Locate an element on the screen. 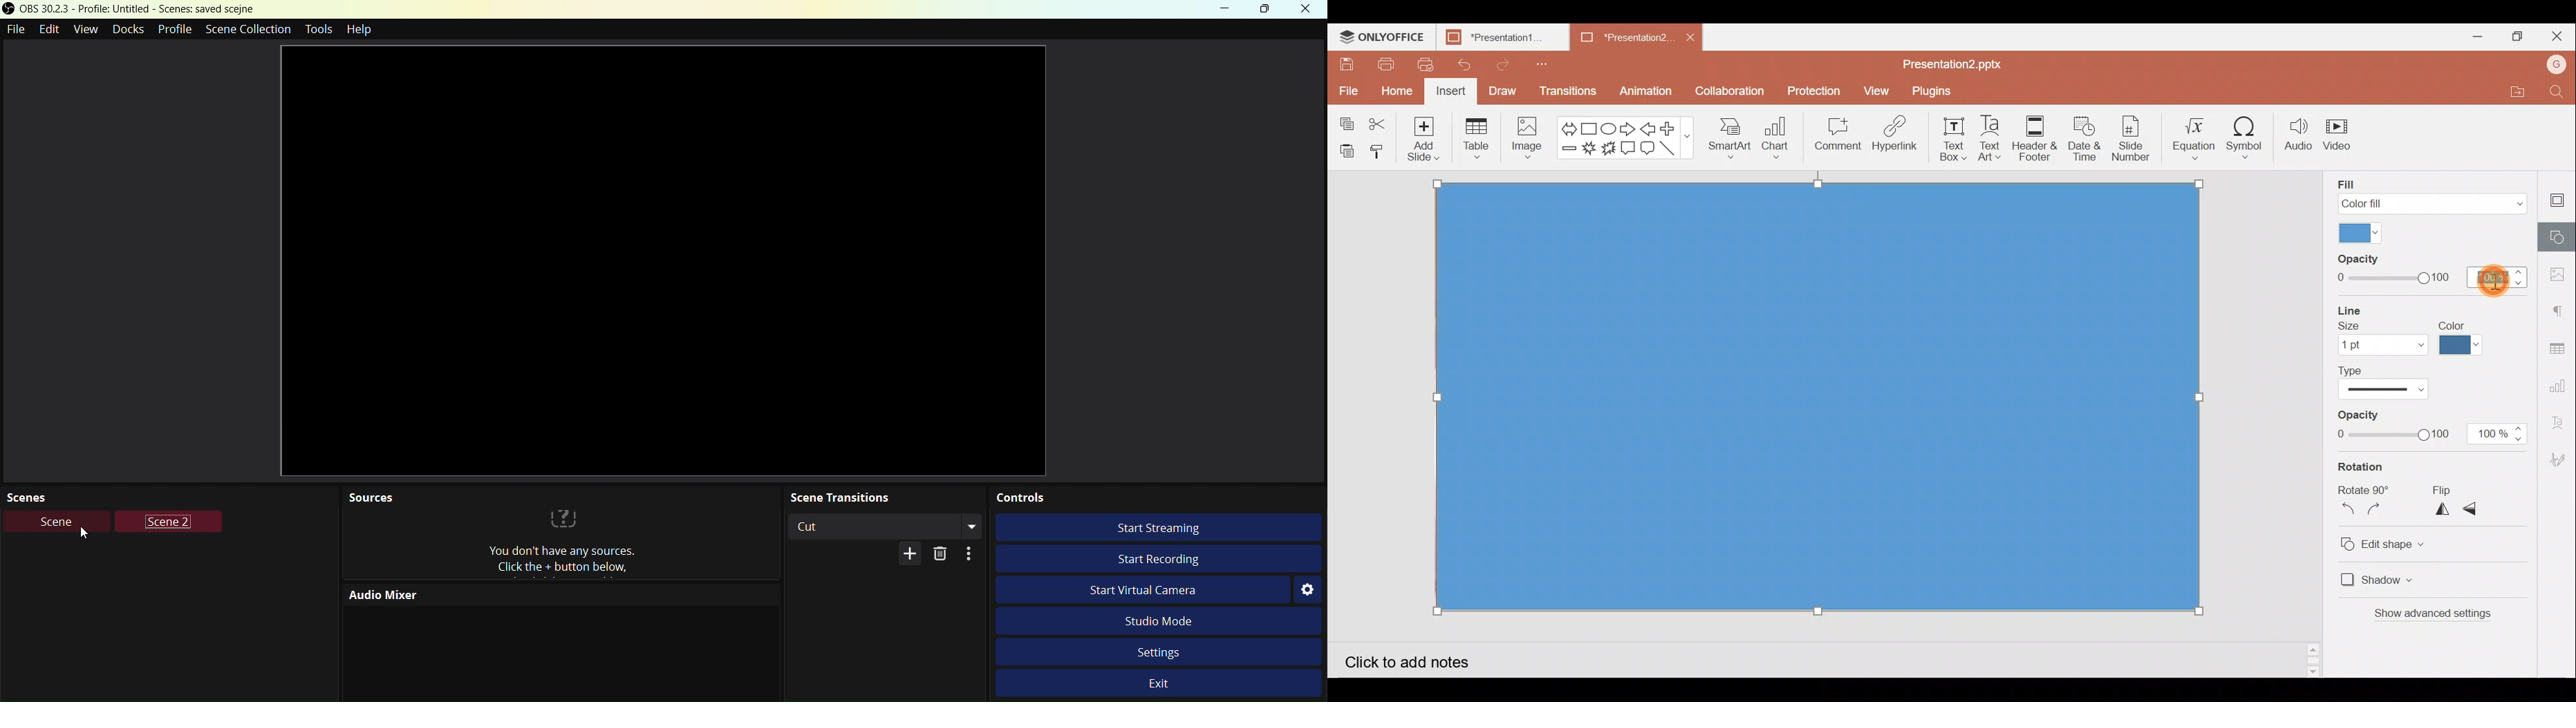 The image size is (2576, 728). Minimize is located at coordinates (1226, 10).